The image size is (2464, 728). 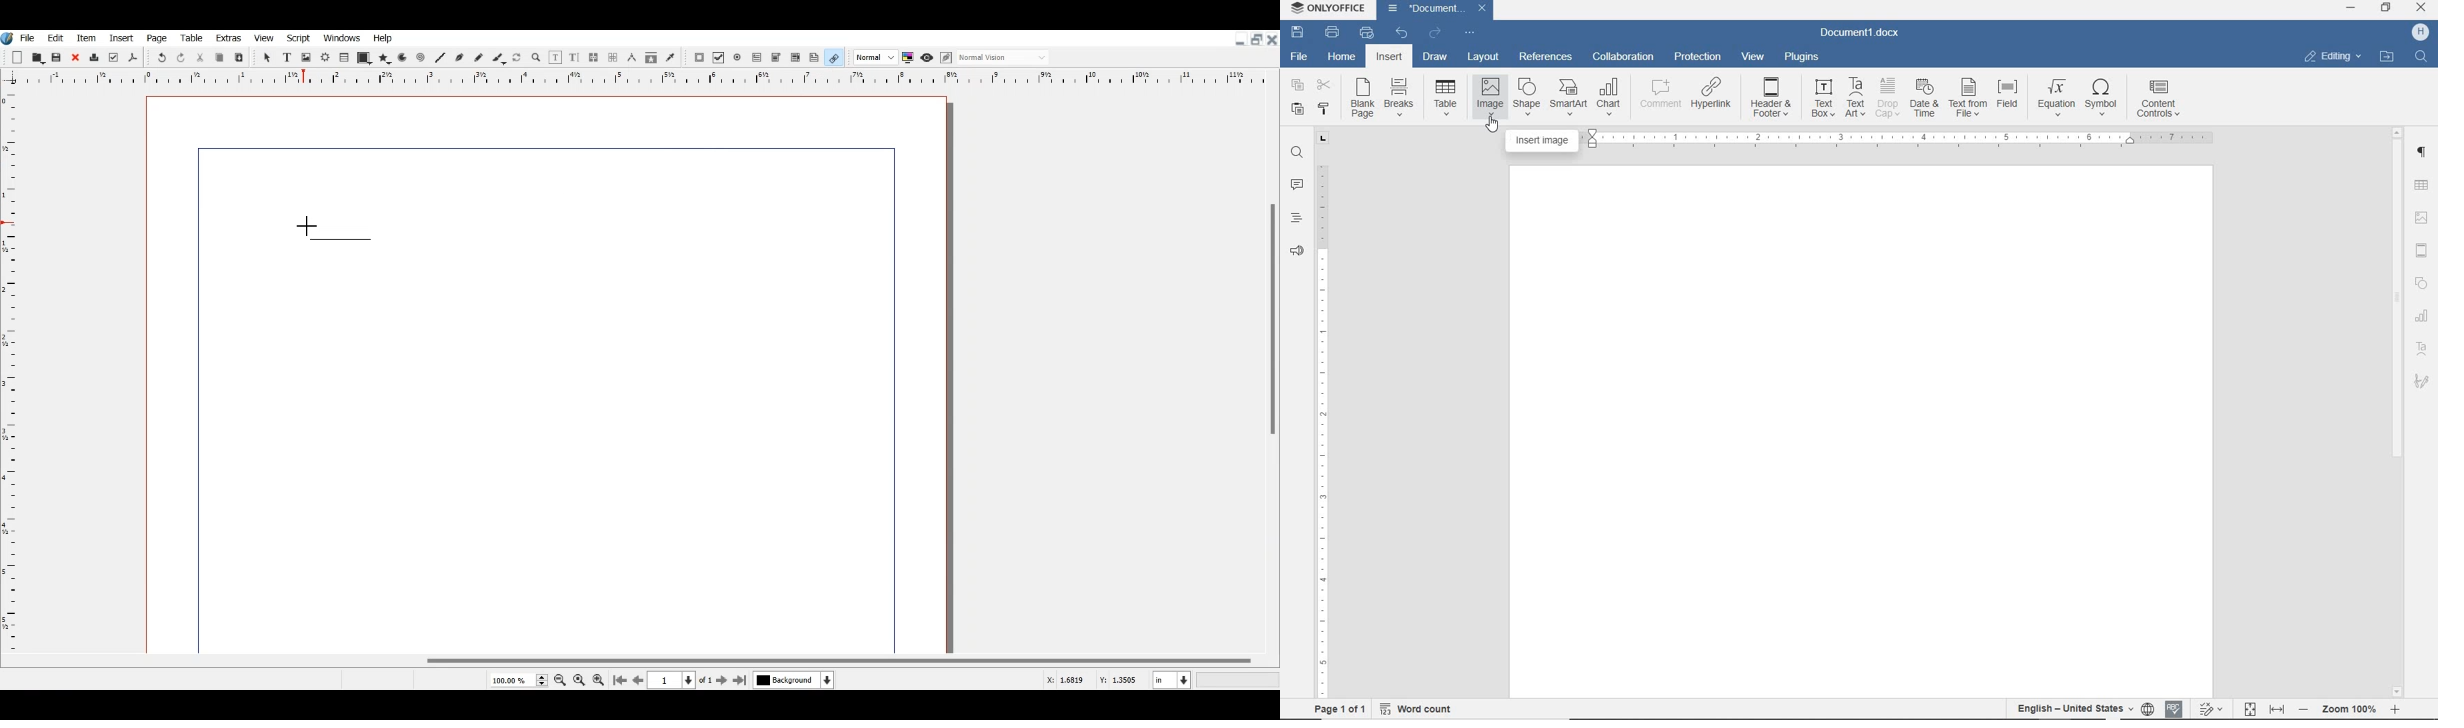 What do you see at coordinates (535, 57) in the screenshot?
I see `Zoom in or out` at bounding box center [535, 57].